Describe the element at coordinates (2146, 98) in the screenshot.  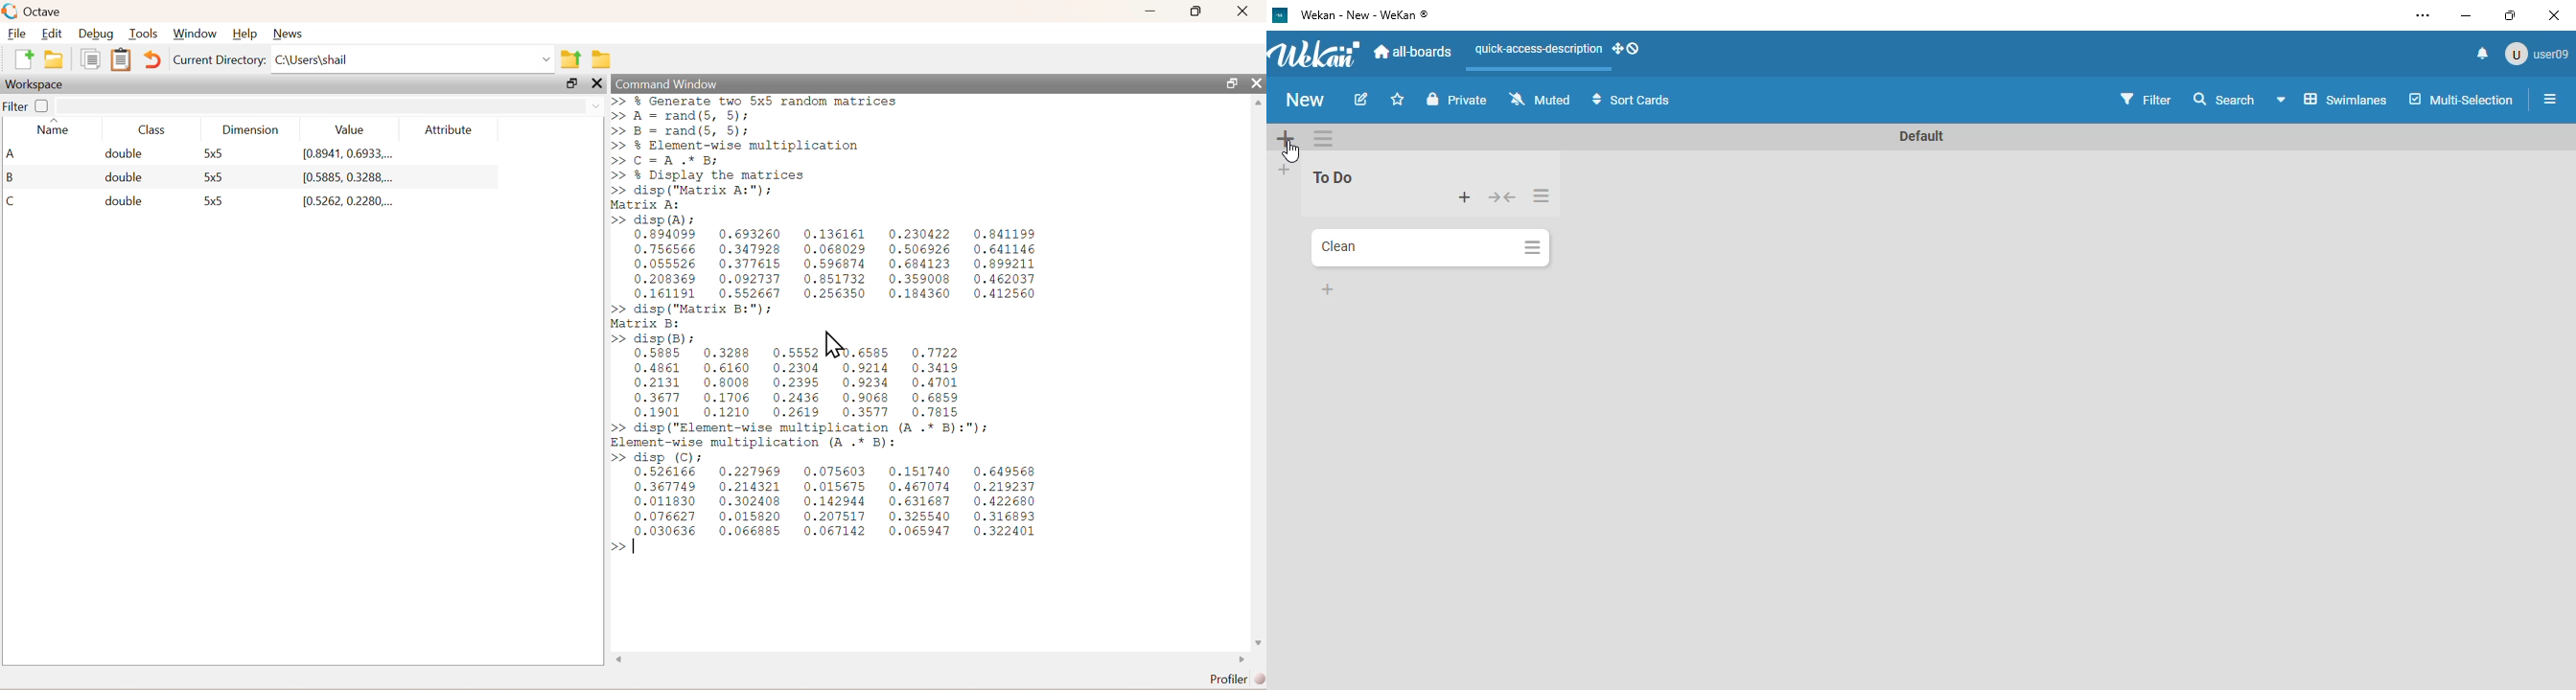
I see `filter` at that location.